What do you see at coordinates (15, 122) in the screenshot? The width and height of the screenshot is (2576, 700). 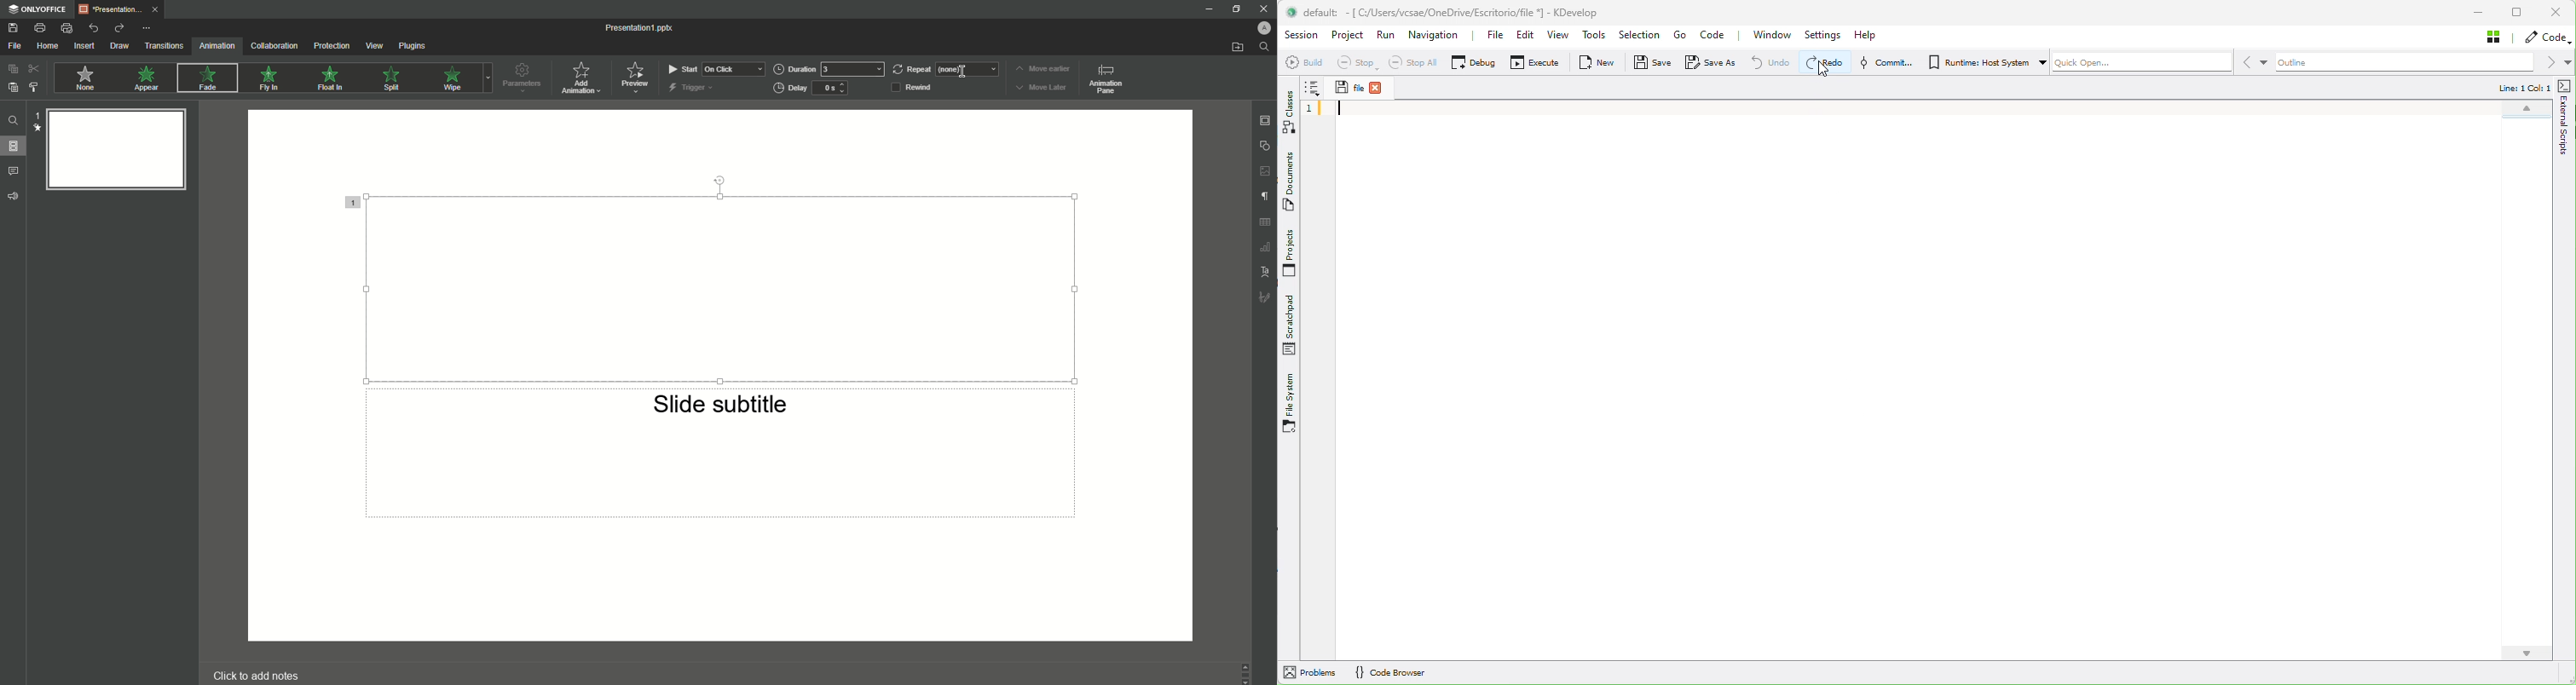 I see `Find` at bounding box center [15, 122].